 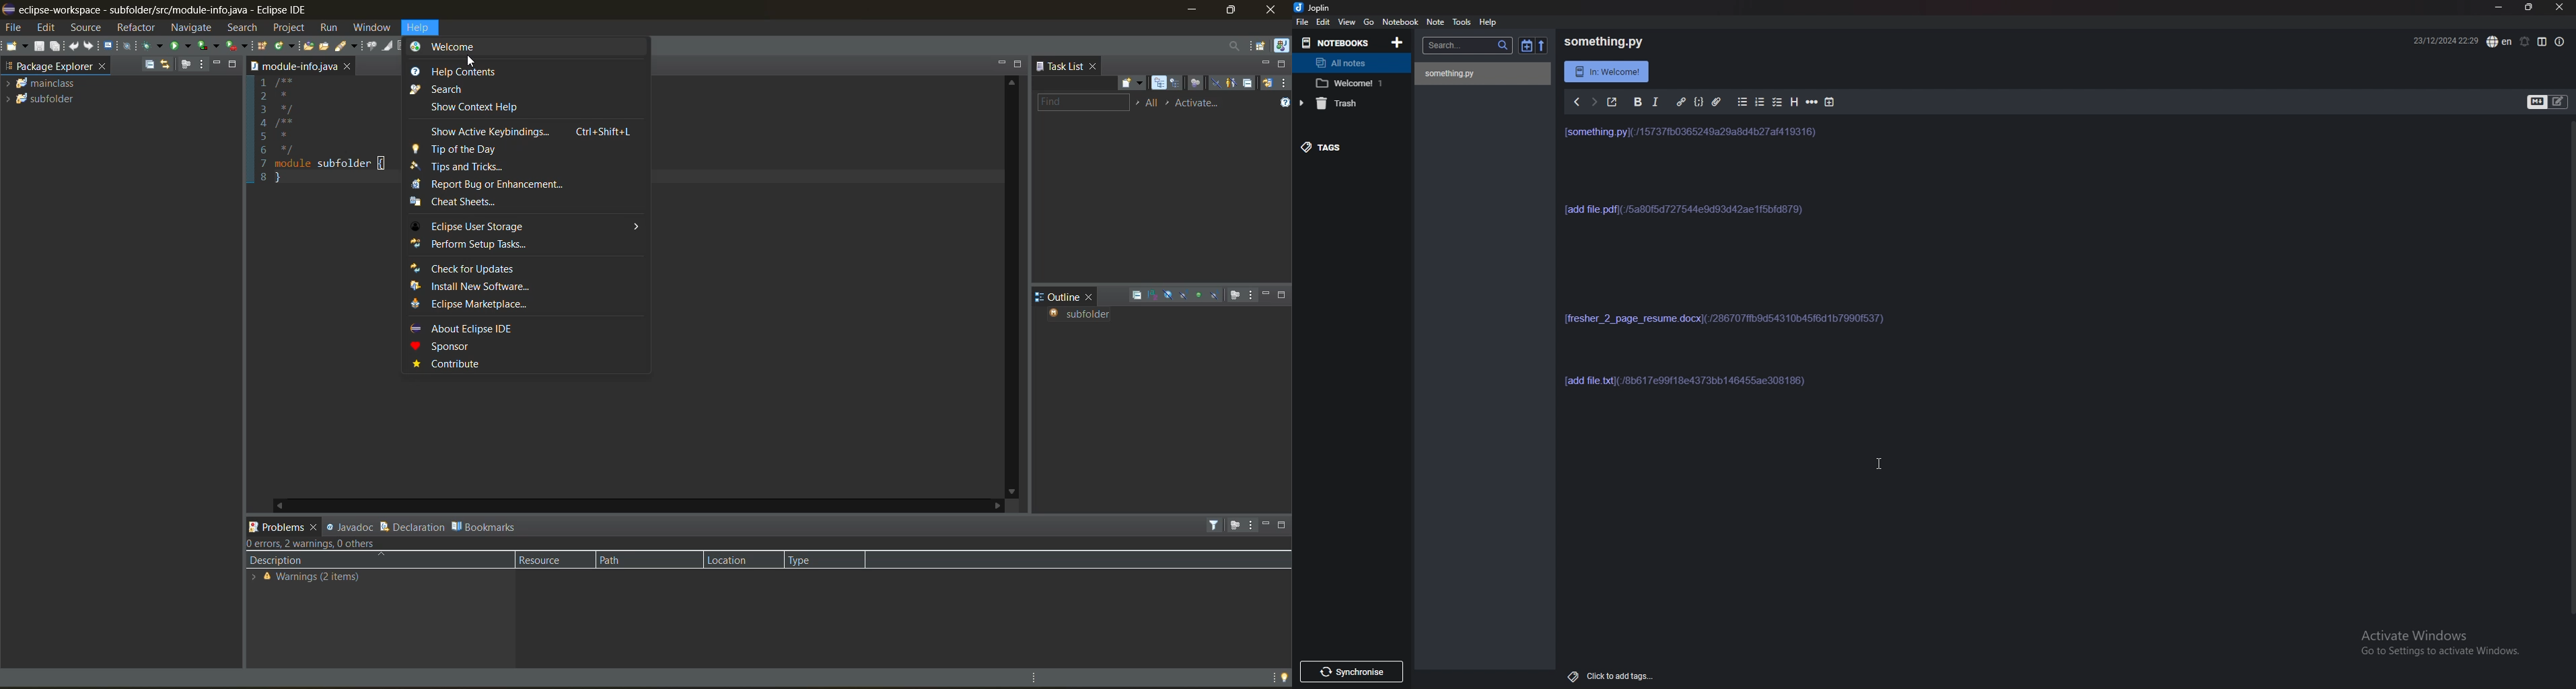 What do you see at coordinates (2573, 377) in the screenshot?
I see `Scroll bar` at bounding box center [2573, 377].